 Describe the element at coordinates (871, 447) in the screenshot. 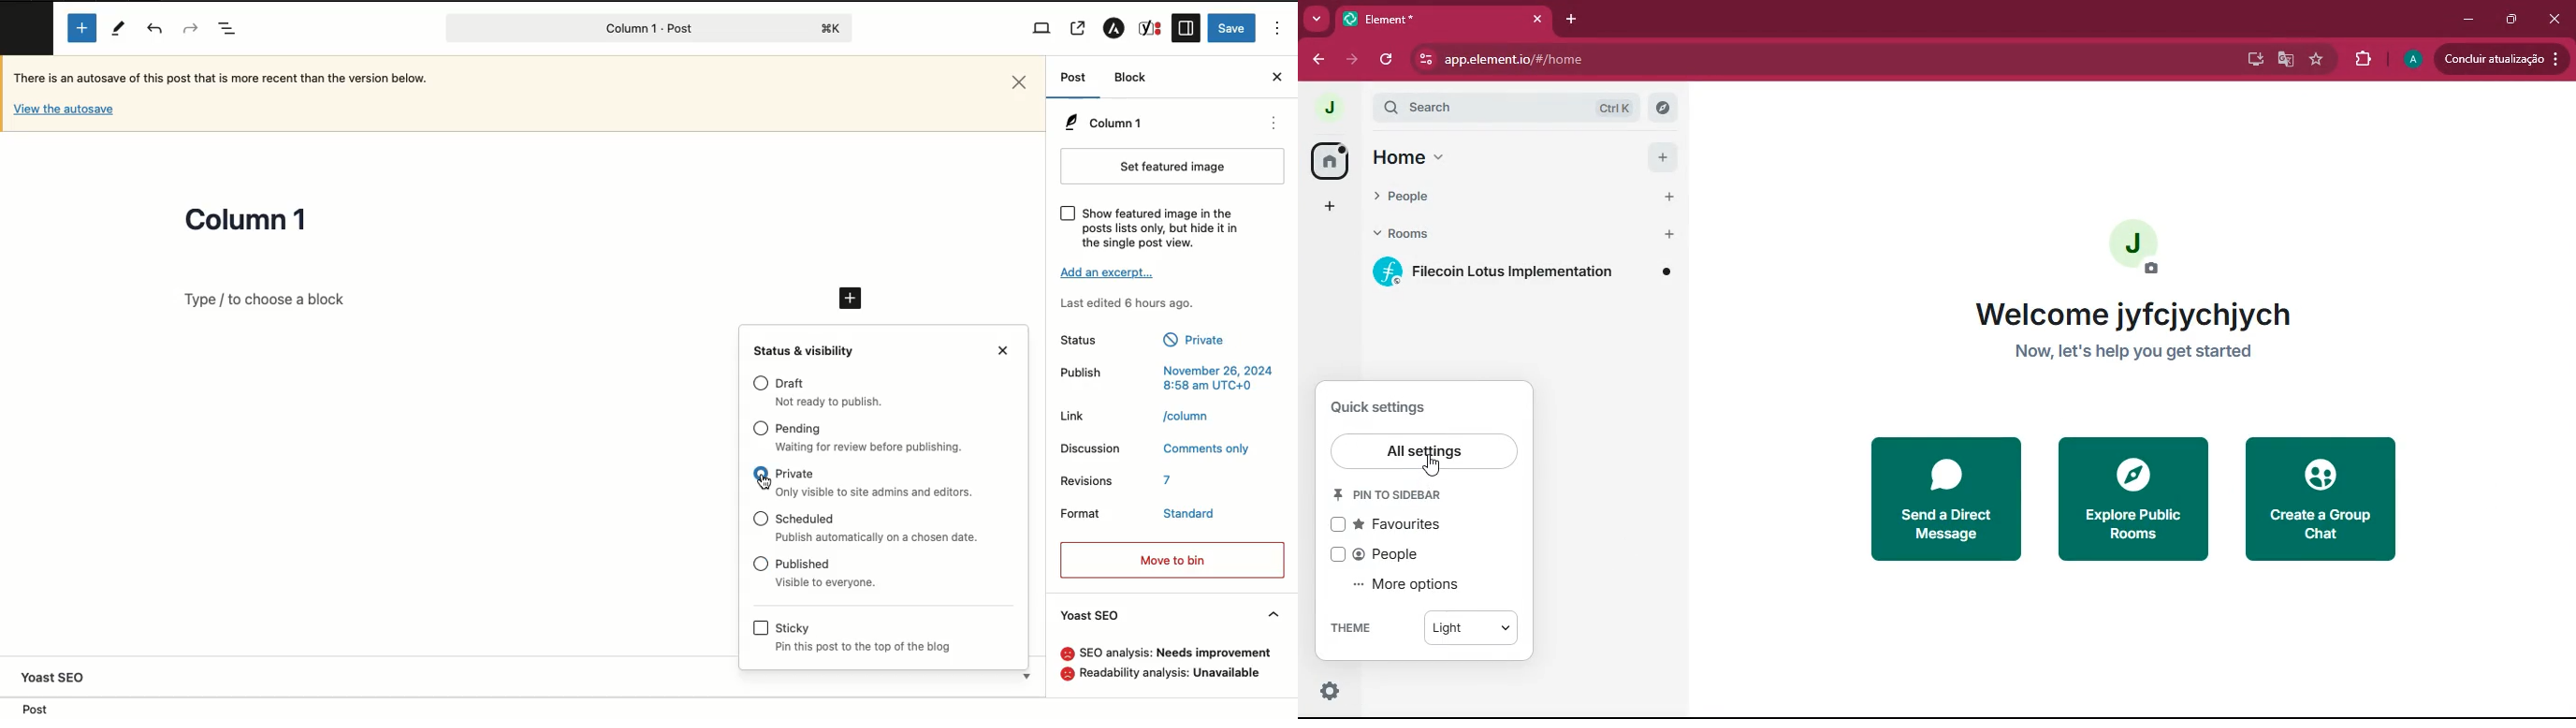

I see `Pending` at that location.